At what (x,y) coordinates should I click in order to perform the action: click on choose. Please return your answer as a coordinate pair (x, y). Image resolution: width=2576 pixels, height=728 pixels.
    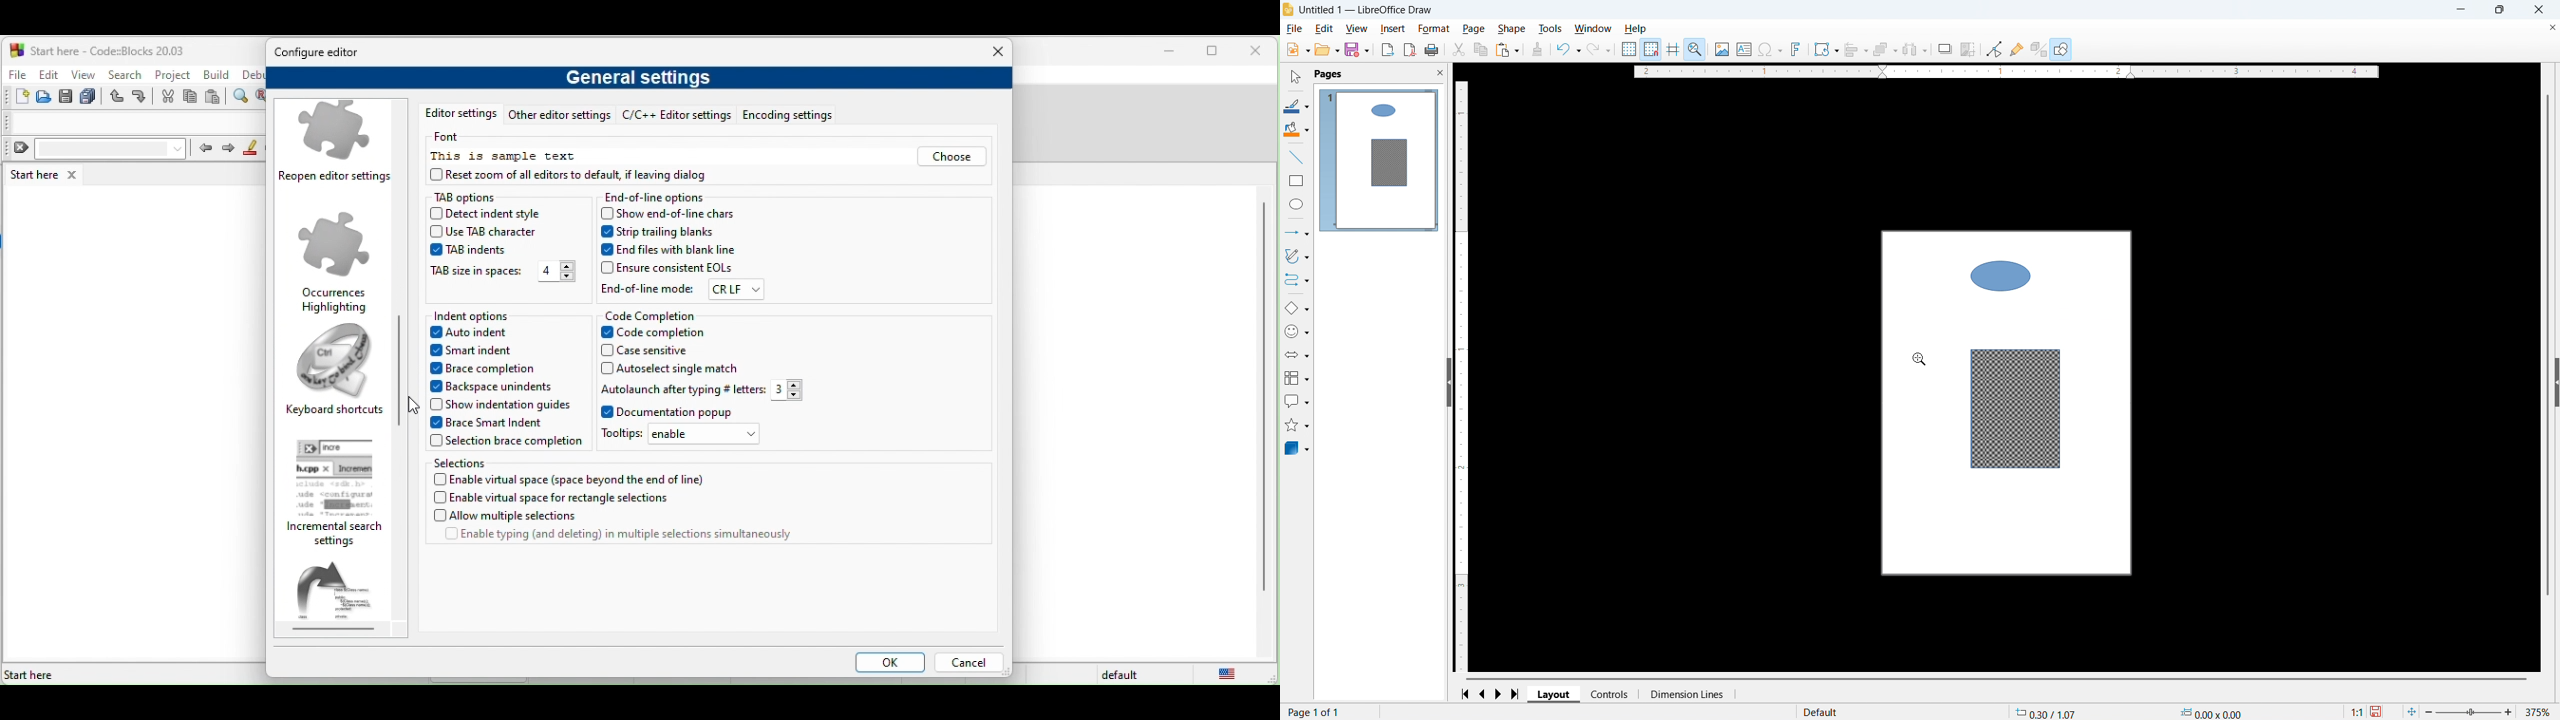
    Looking at the image, I should click on (950, 158).